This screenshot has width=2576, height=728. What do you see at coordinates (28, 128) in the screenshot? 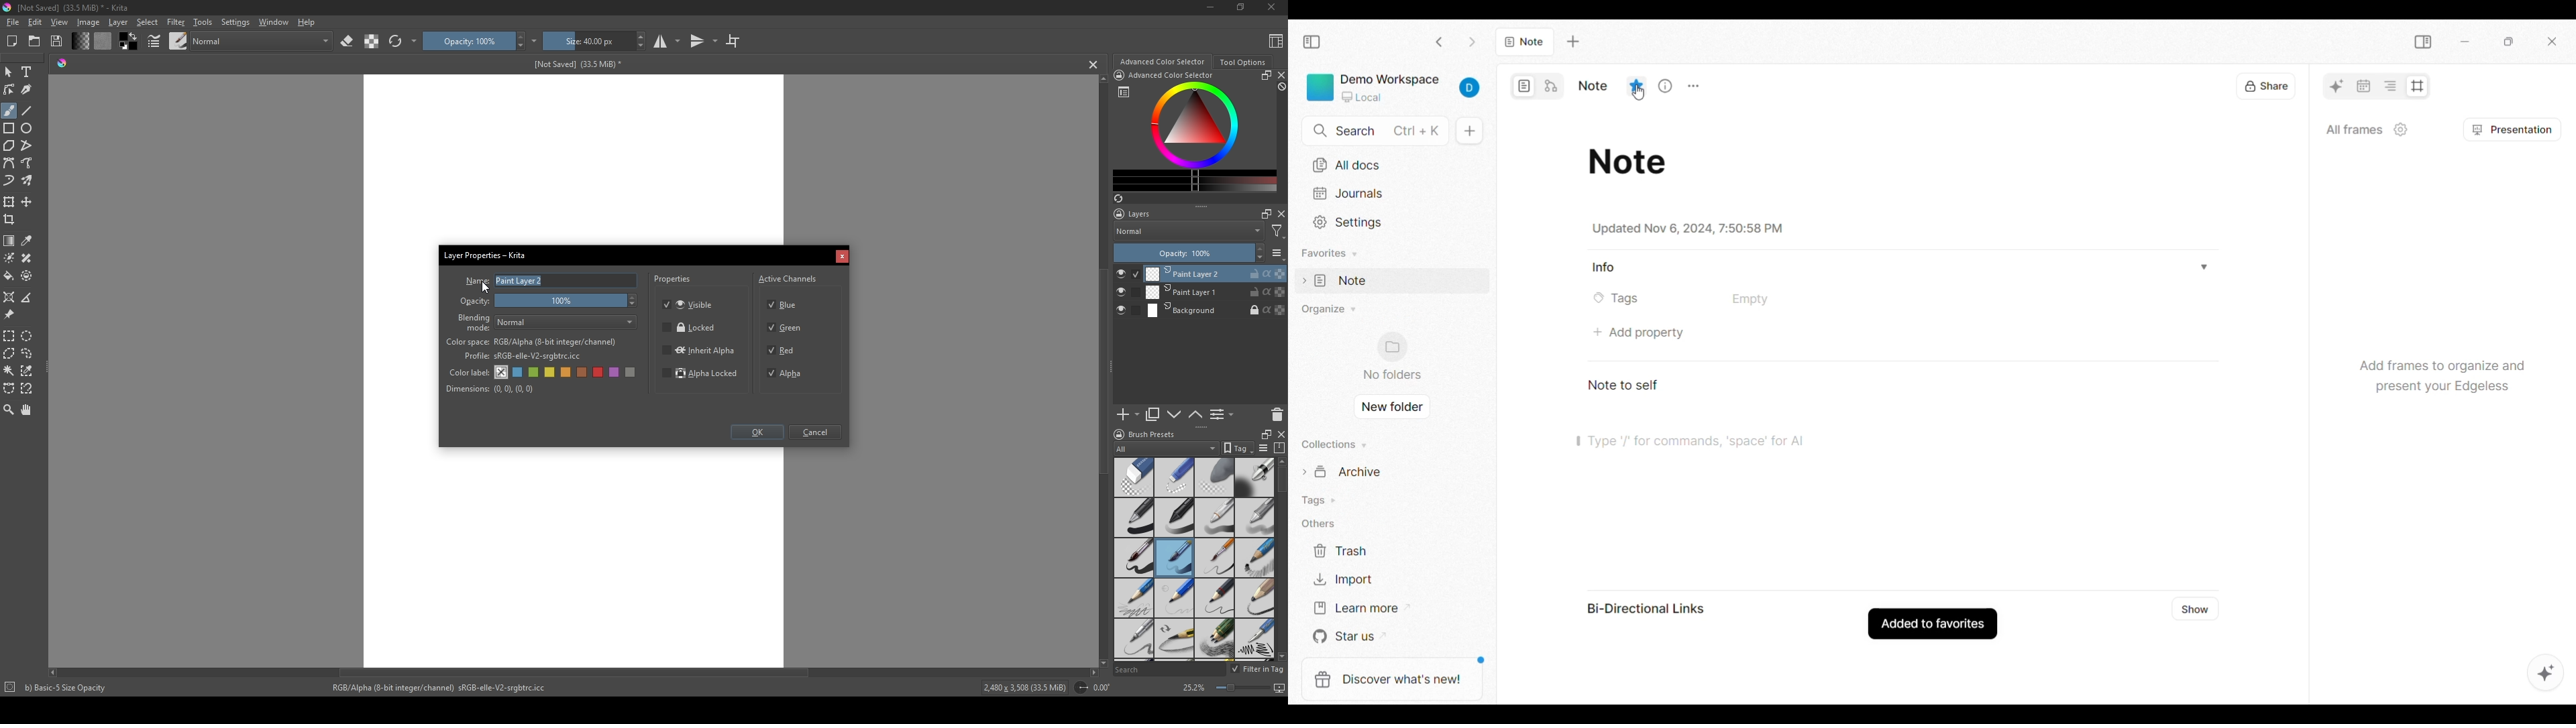
I see `ellipse` at bounding box center [28, 128].